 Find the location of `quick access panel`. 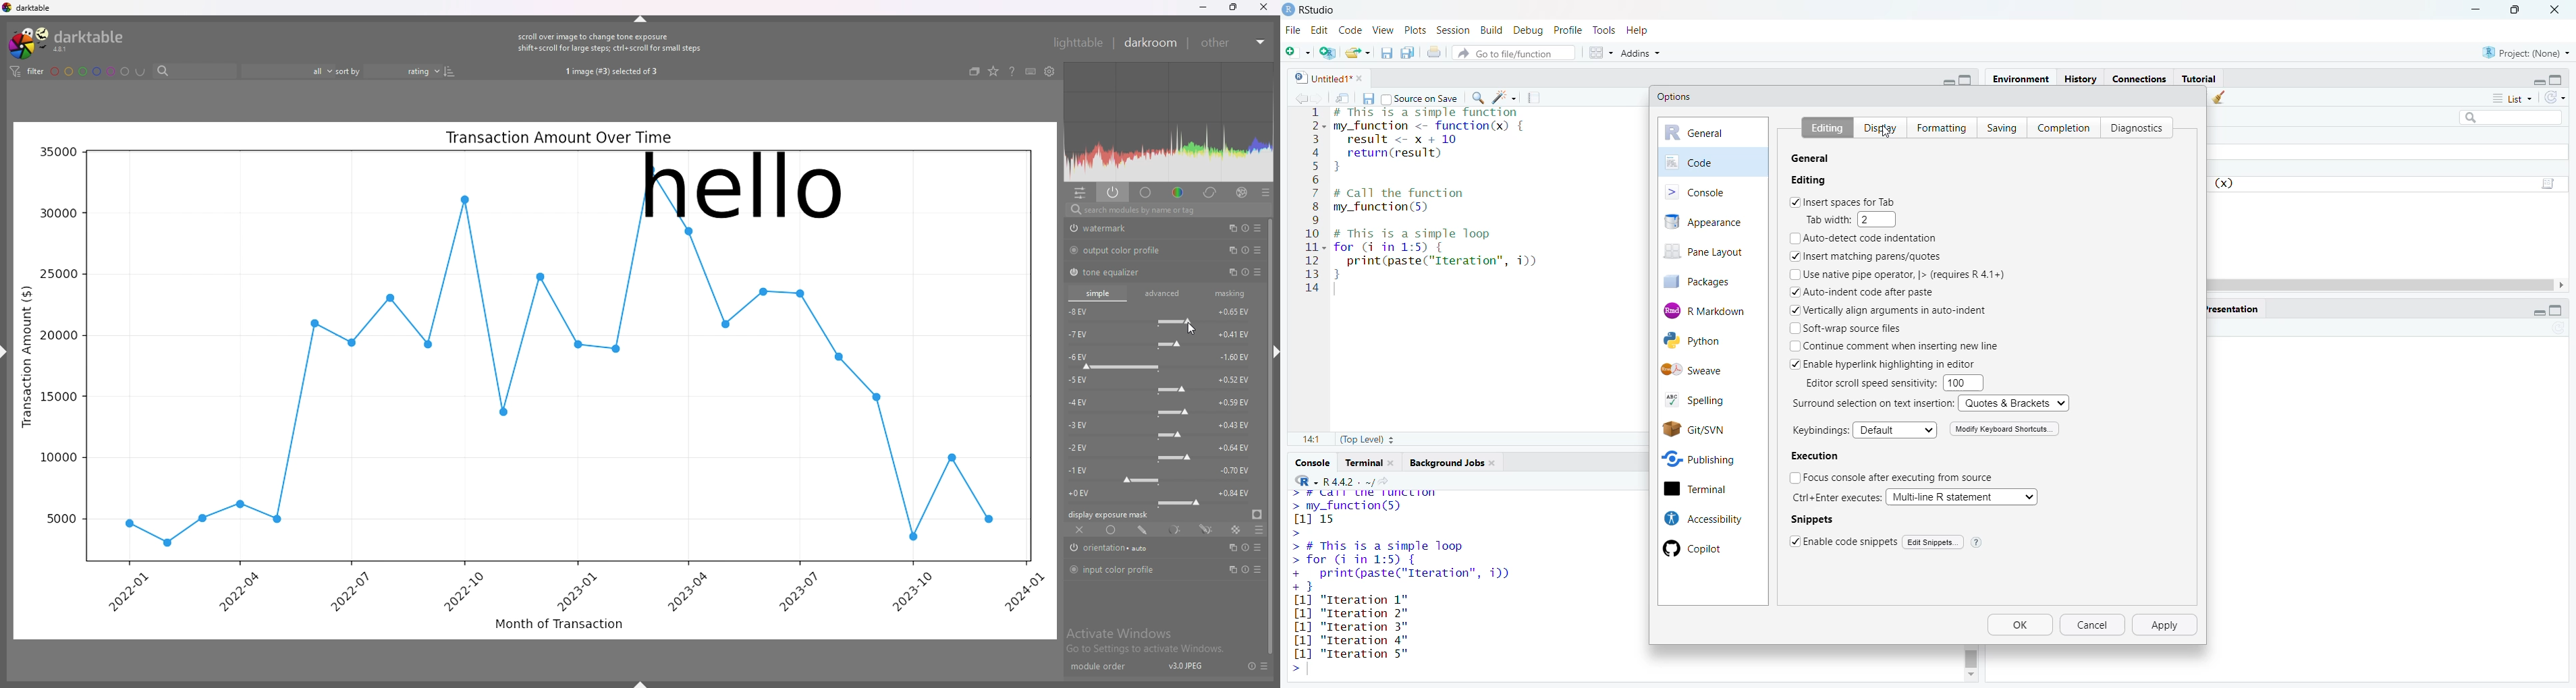

quick access panel is located at coordinates (1081, 193).